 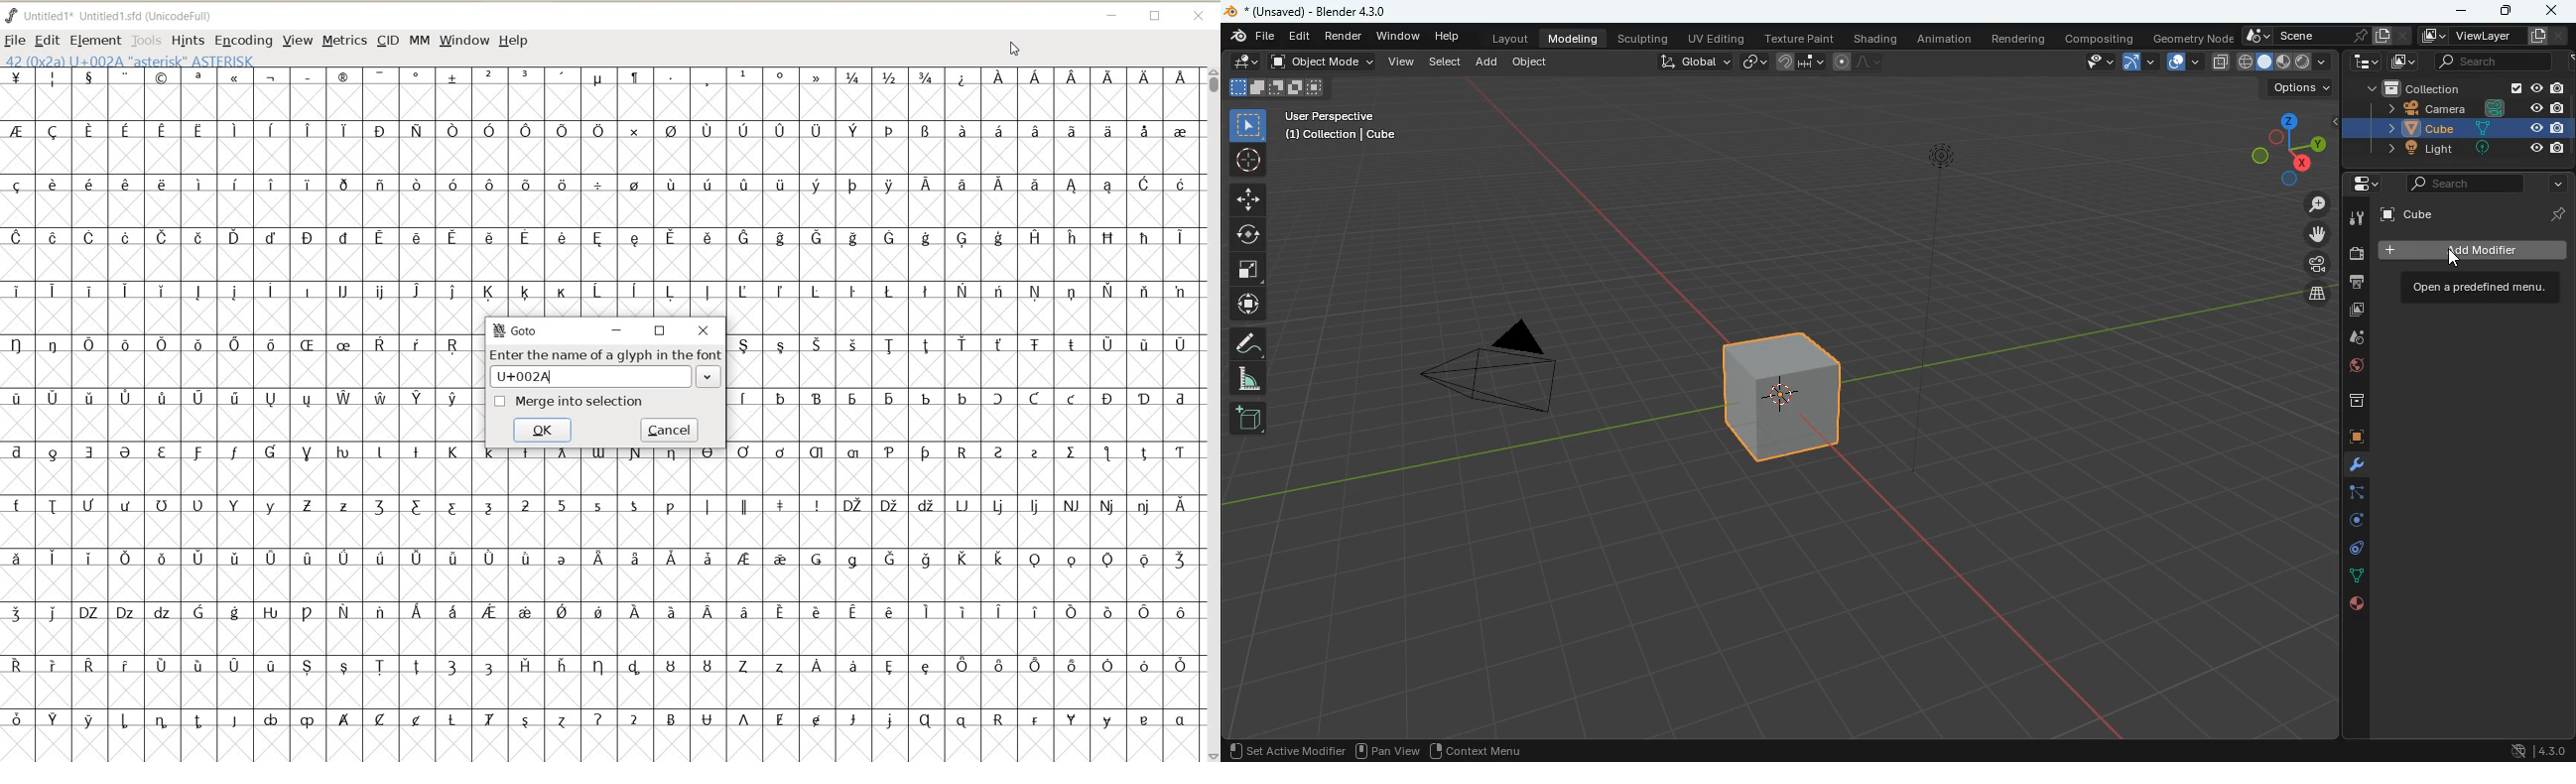 What do you see at coordinates (2018, 38) in the screenshot?
I see `rendering` at bounding box center [2018, 38].